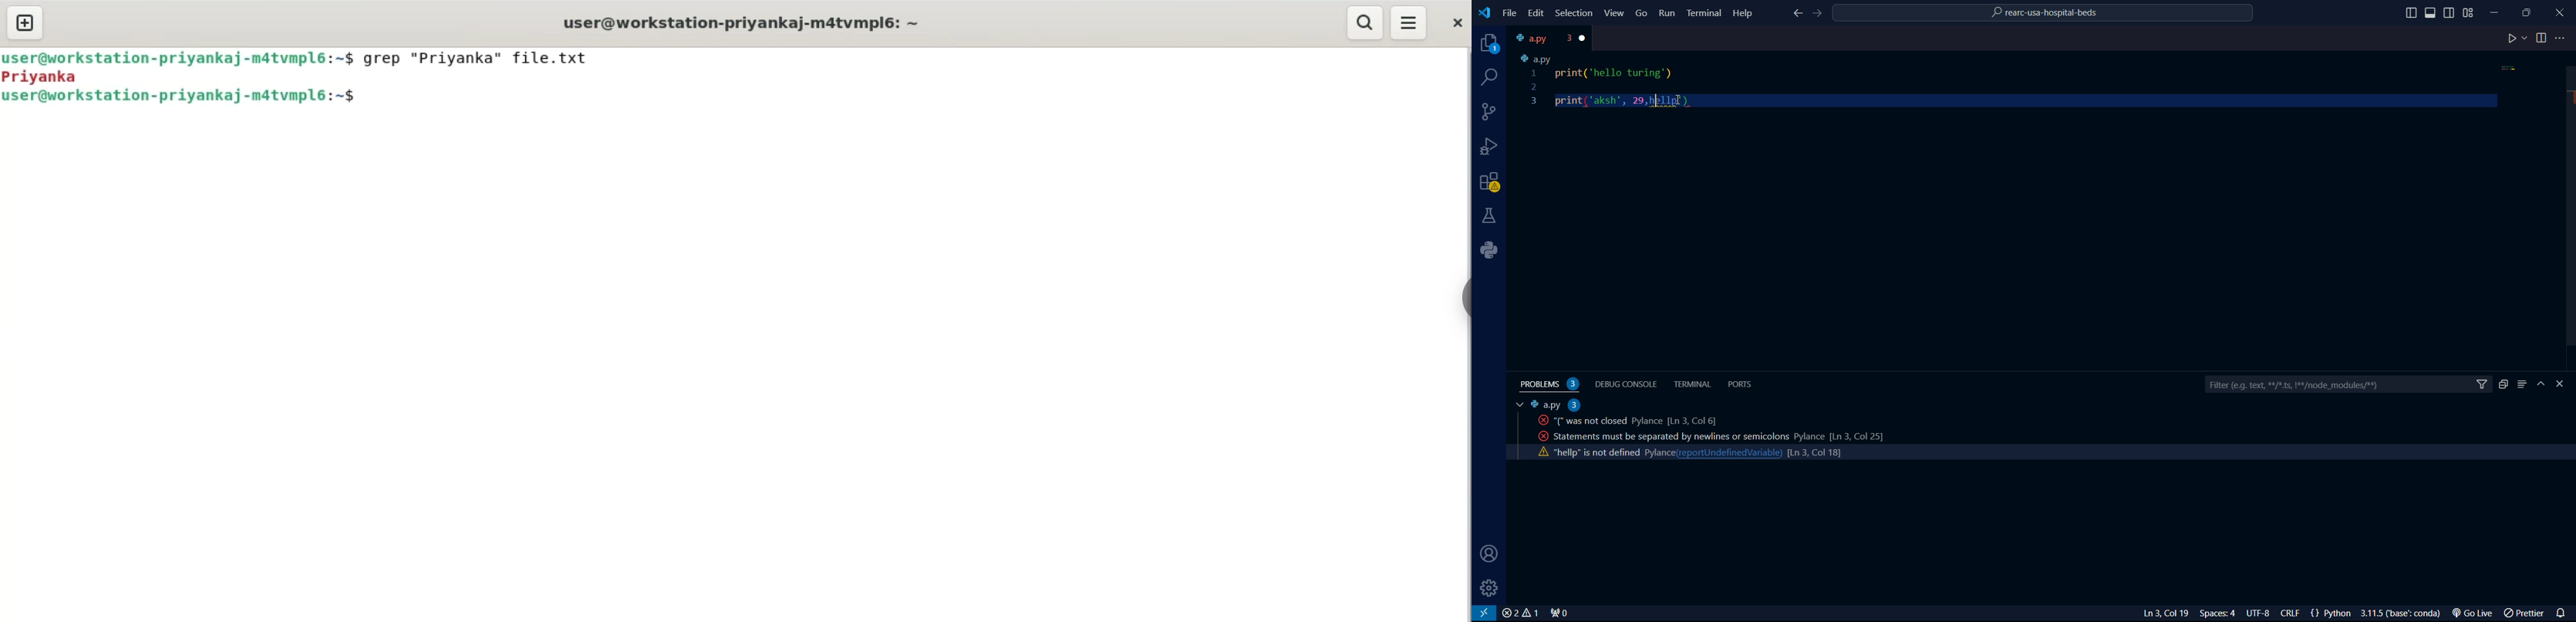  What do you see at coordinates (1820, 14) in the screenshot?
I see `foward` at bounding box center [1820, 14].